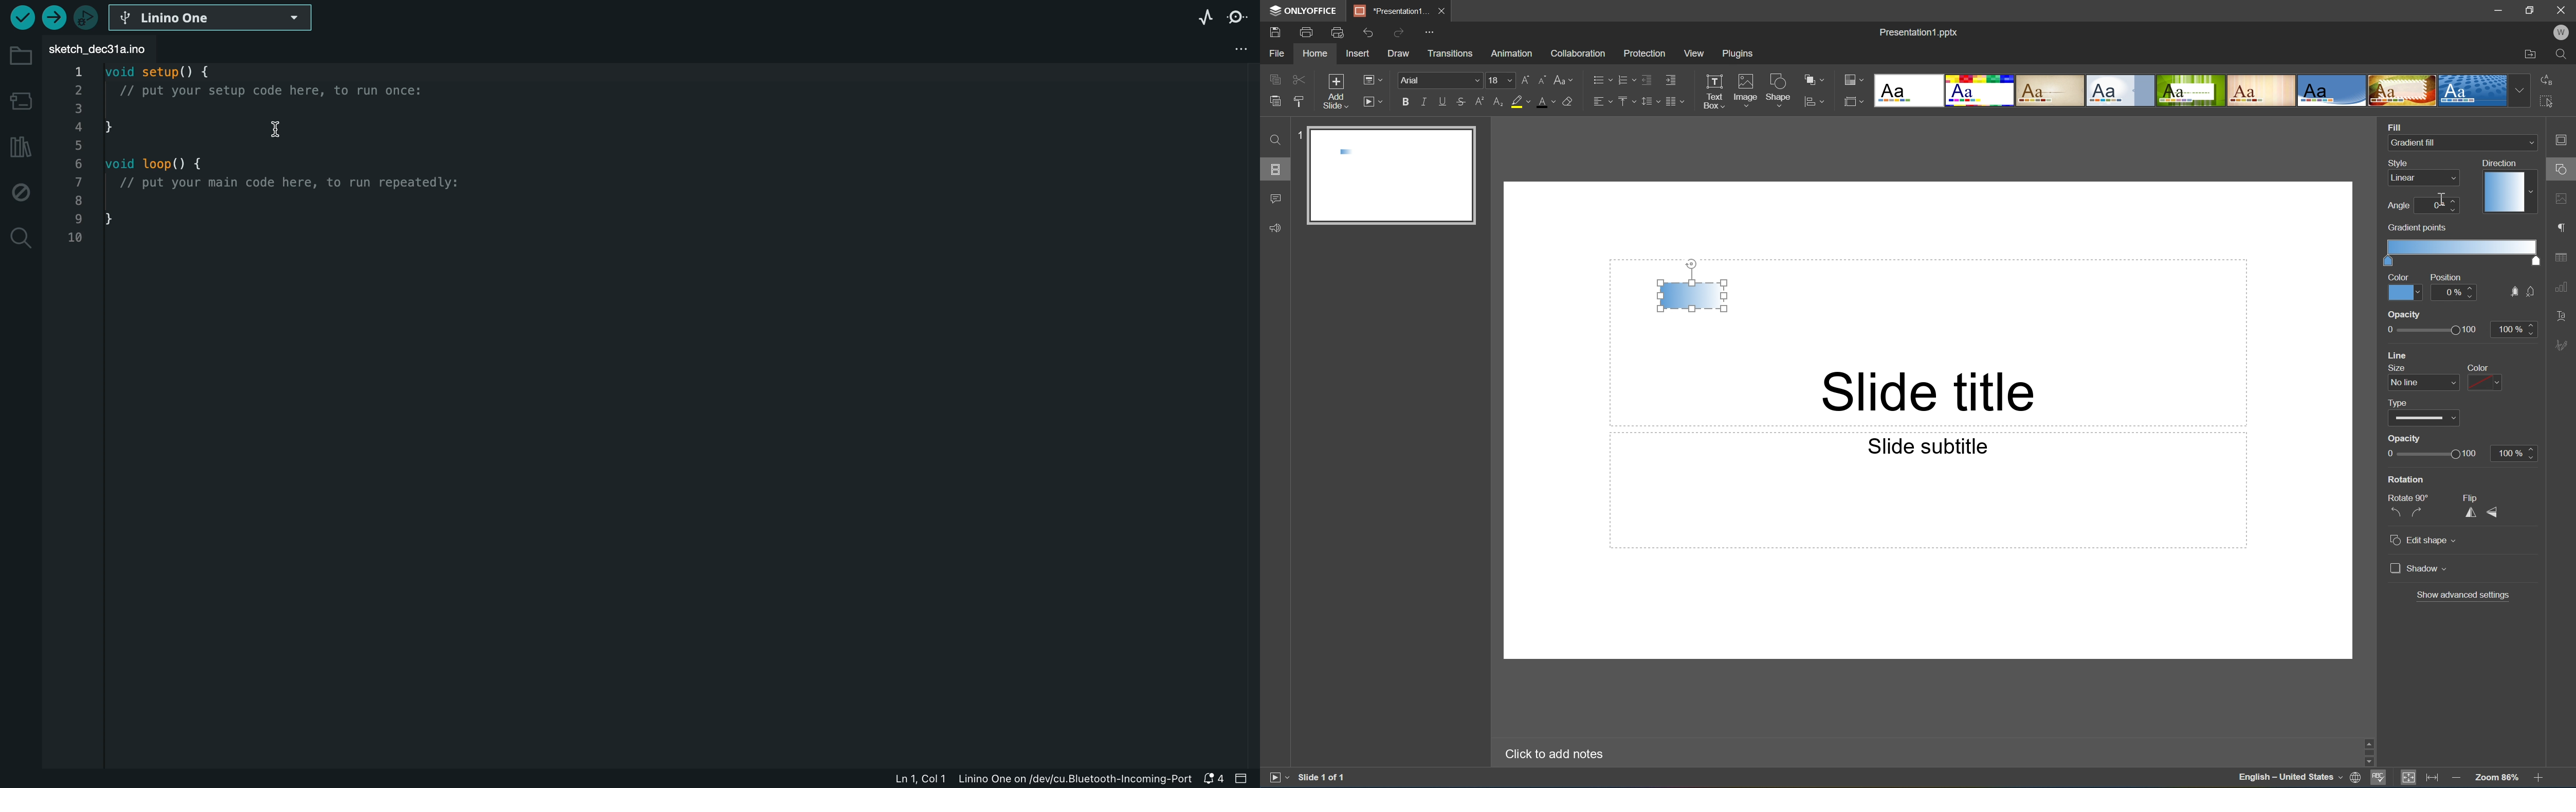 Image resolution: width=2576 pixels, height=812 pixels. I want to click on Insert, so click(1357, 53).